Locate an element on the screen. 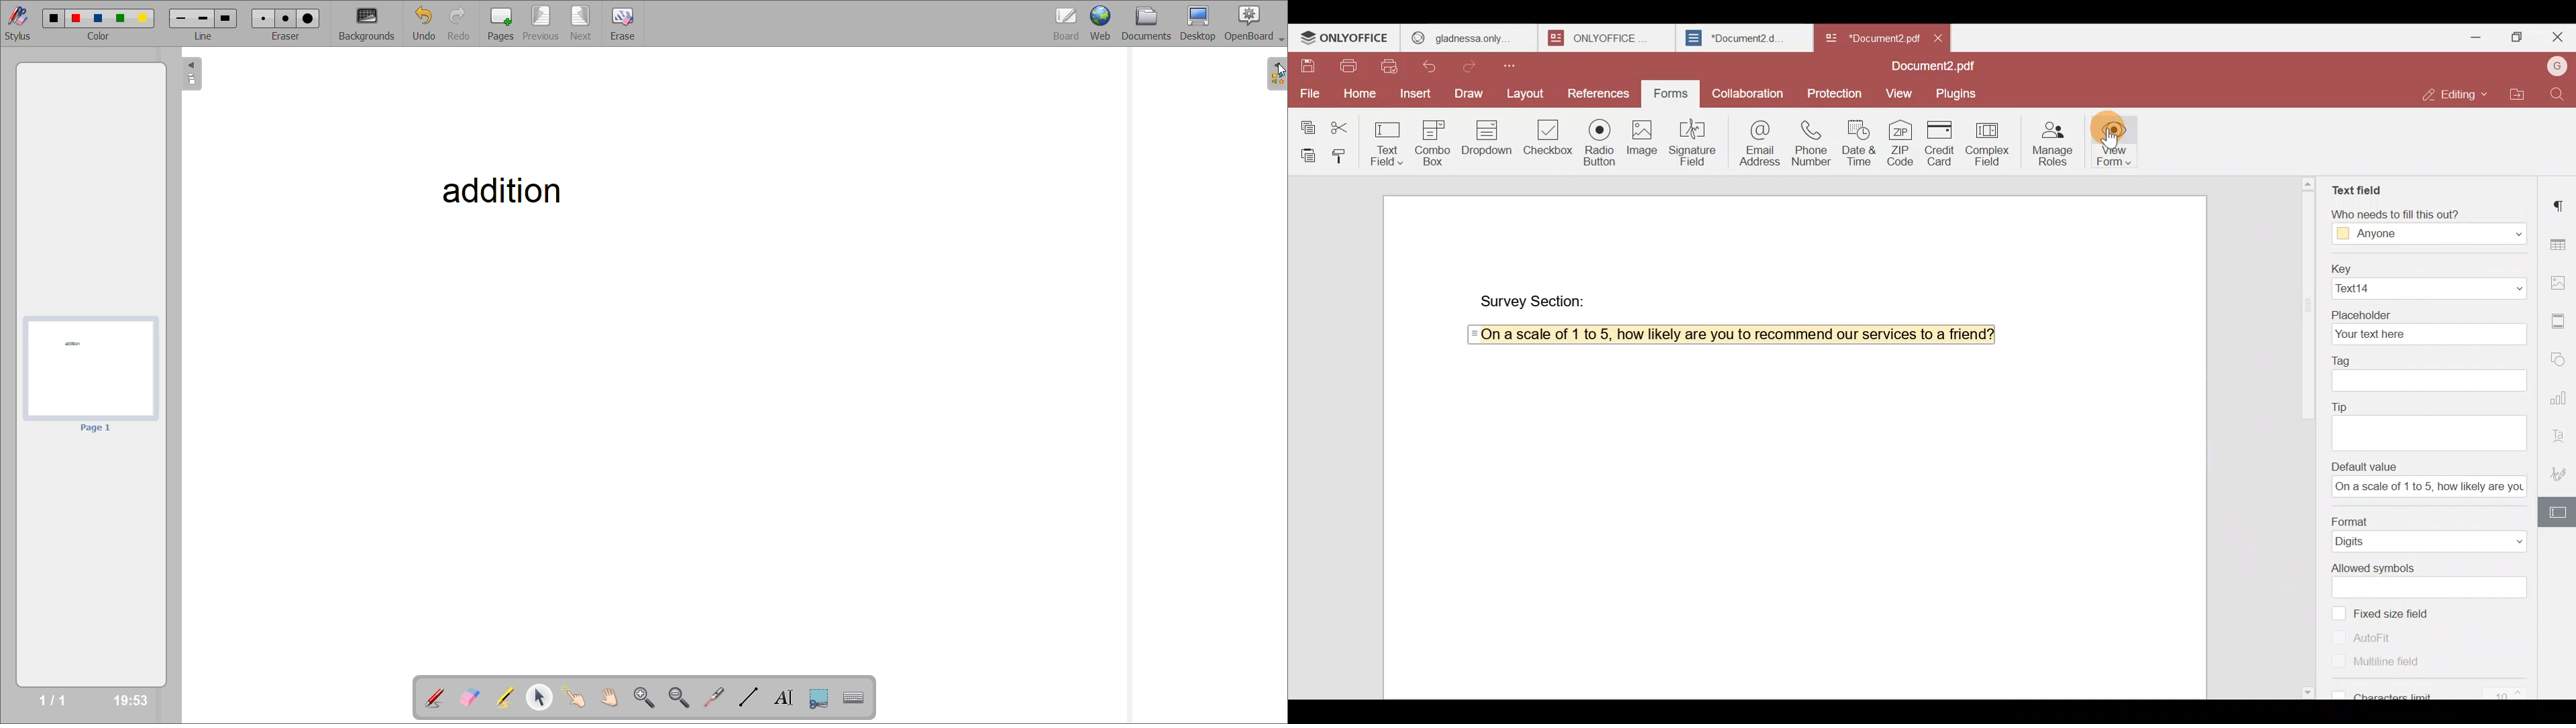  Default value is located at coordinates (2431, 466).